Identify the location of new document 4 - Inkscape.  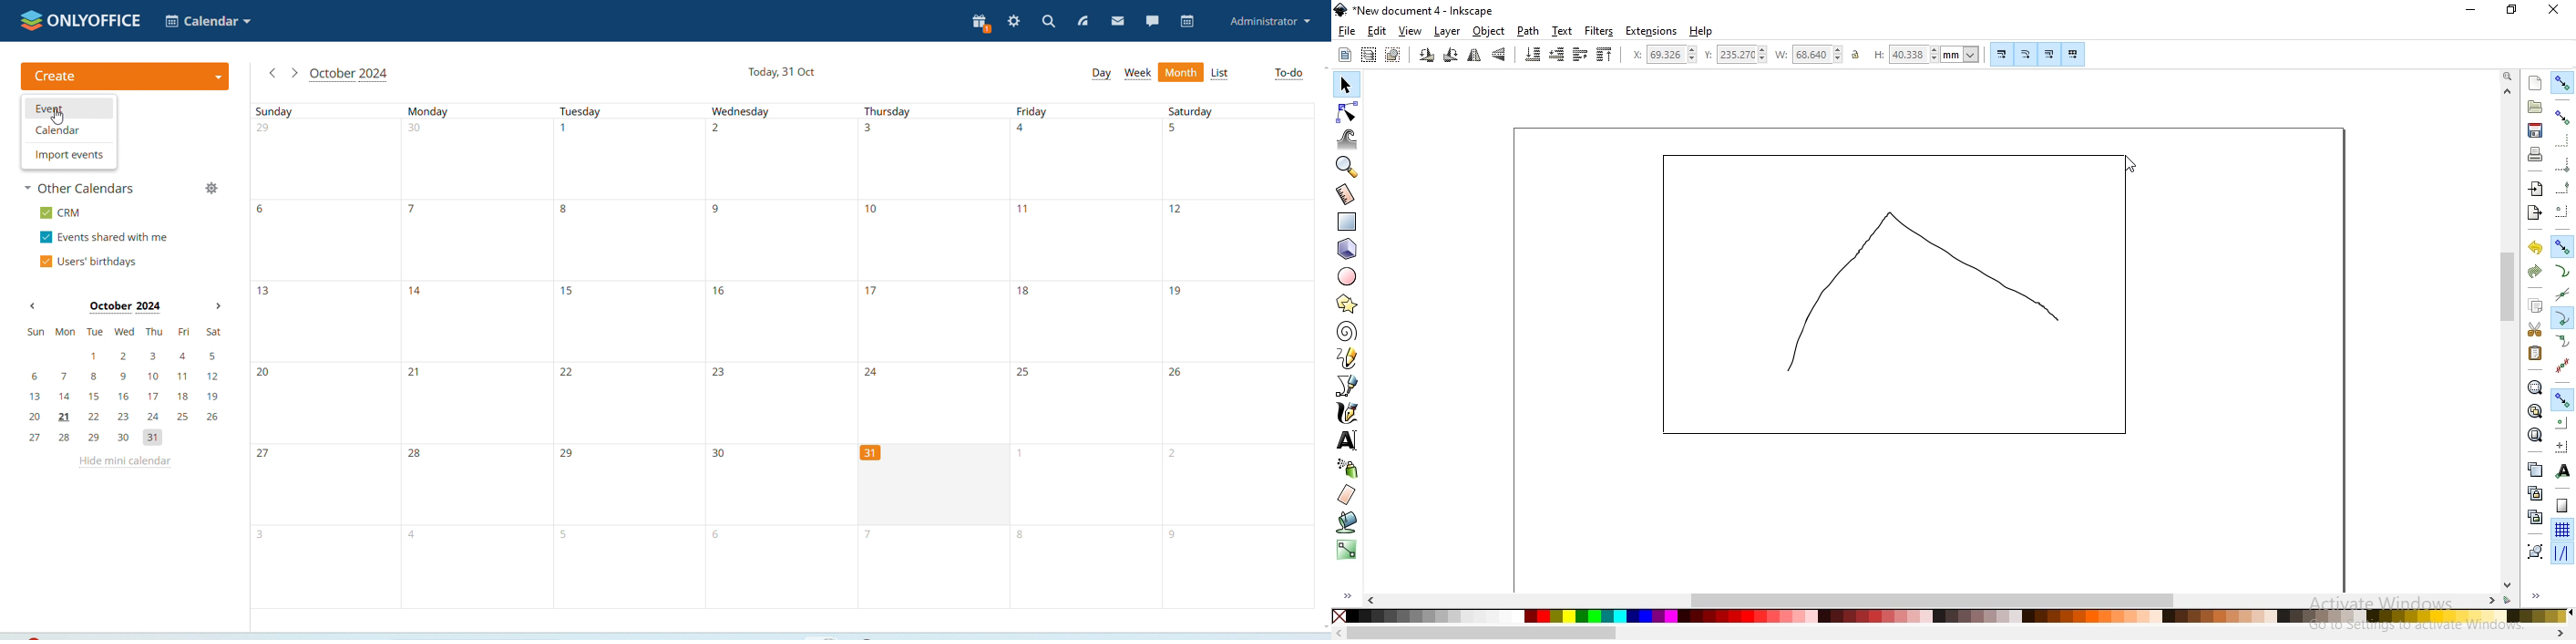
(1424, 11).